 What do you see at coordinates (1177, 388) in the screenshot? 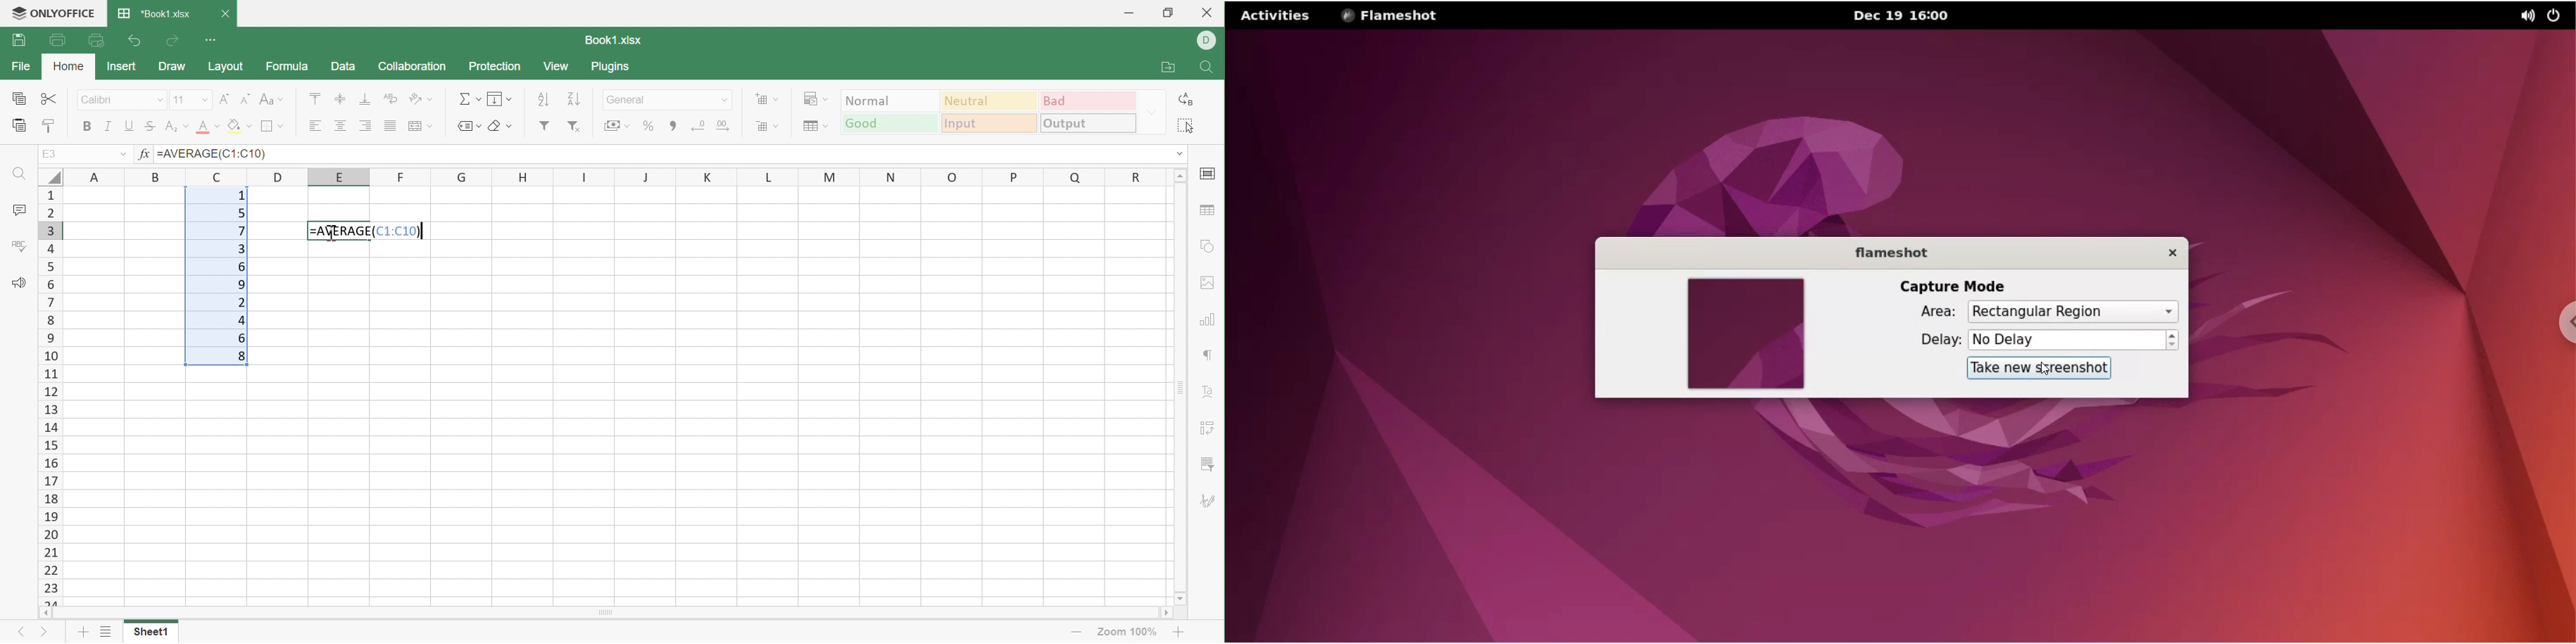
I see `Scroll Bar` at bounding box center [1177, 388].